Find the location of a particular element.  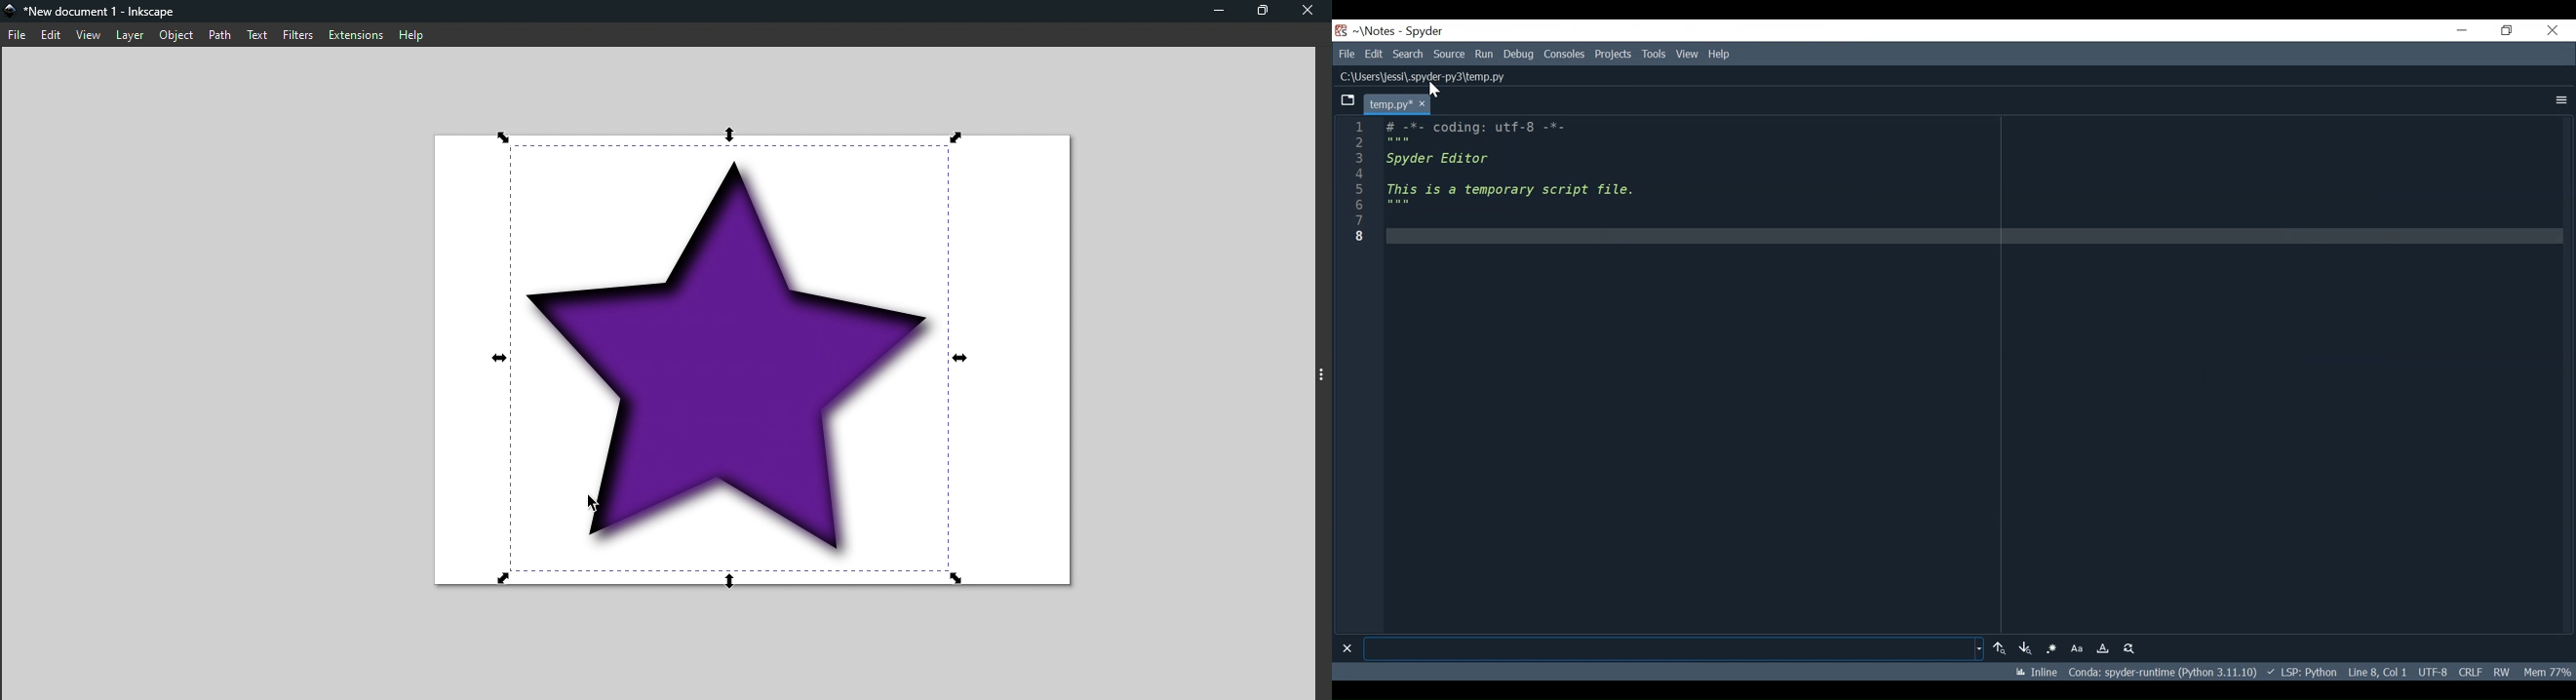

View is located at coordinates (1686, 53).